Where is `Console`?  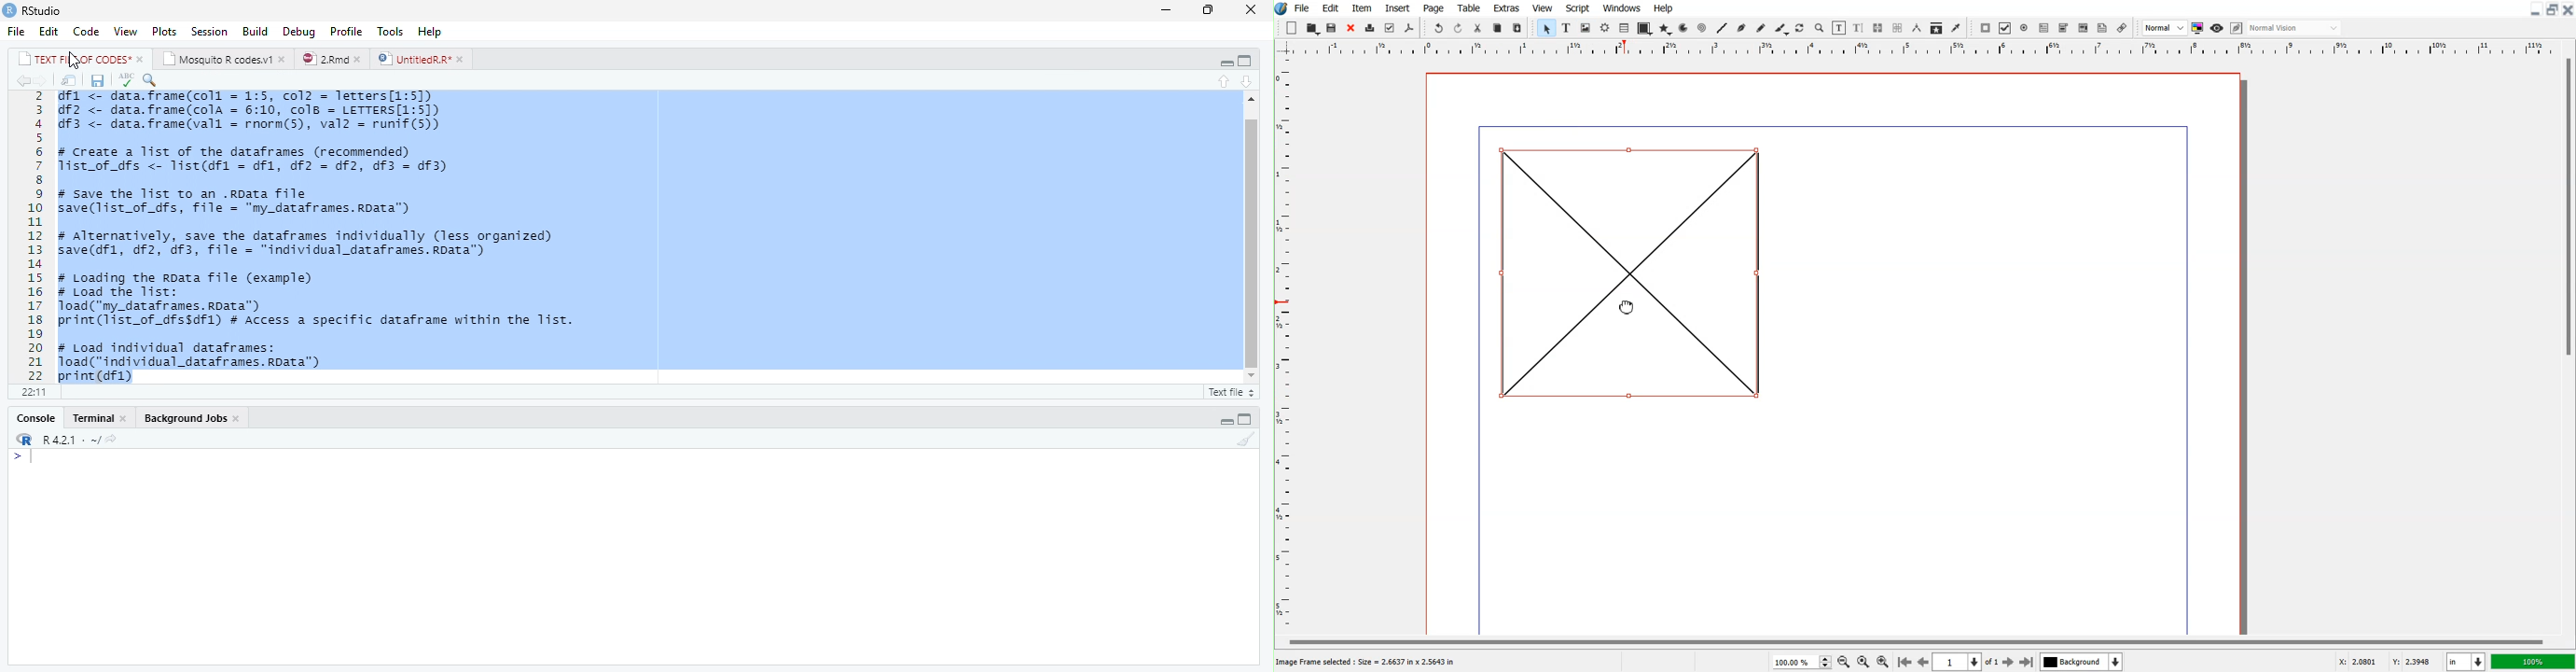
Console is located at coordinates (634, 557).